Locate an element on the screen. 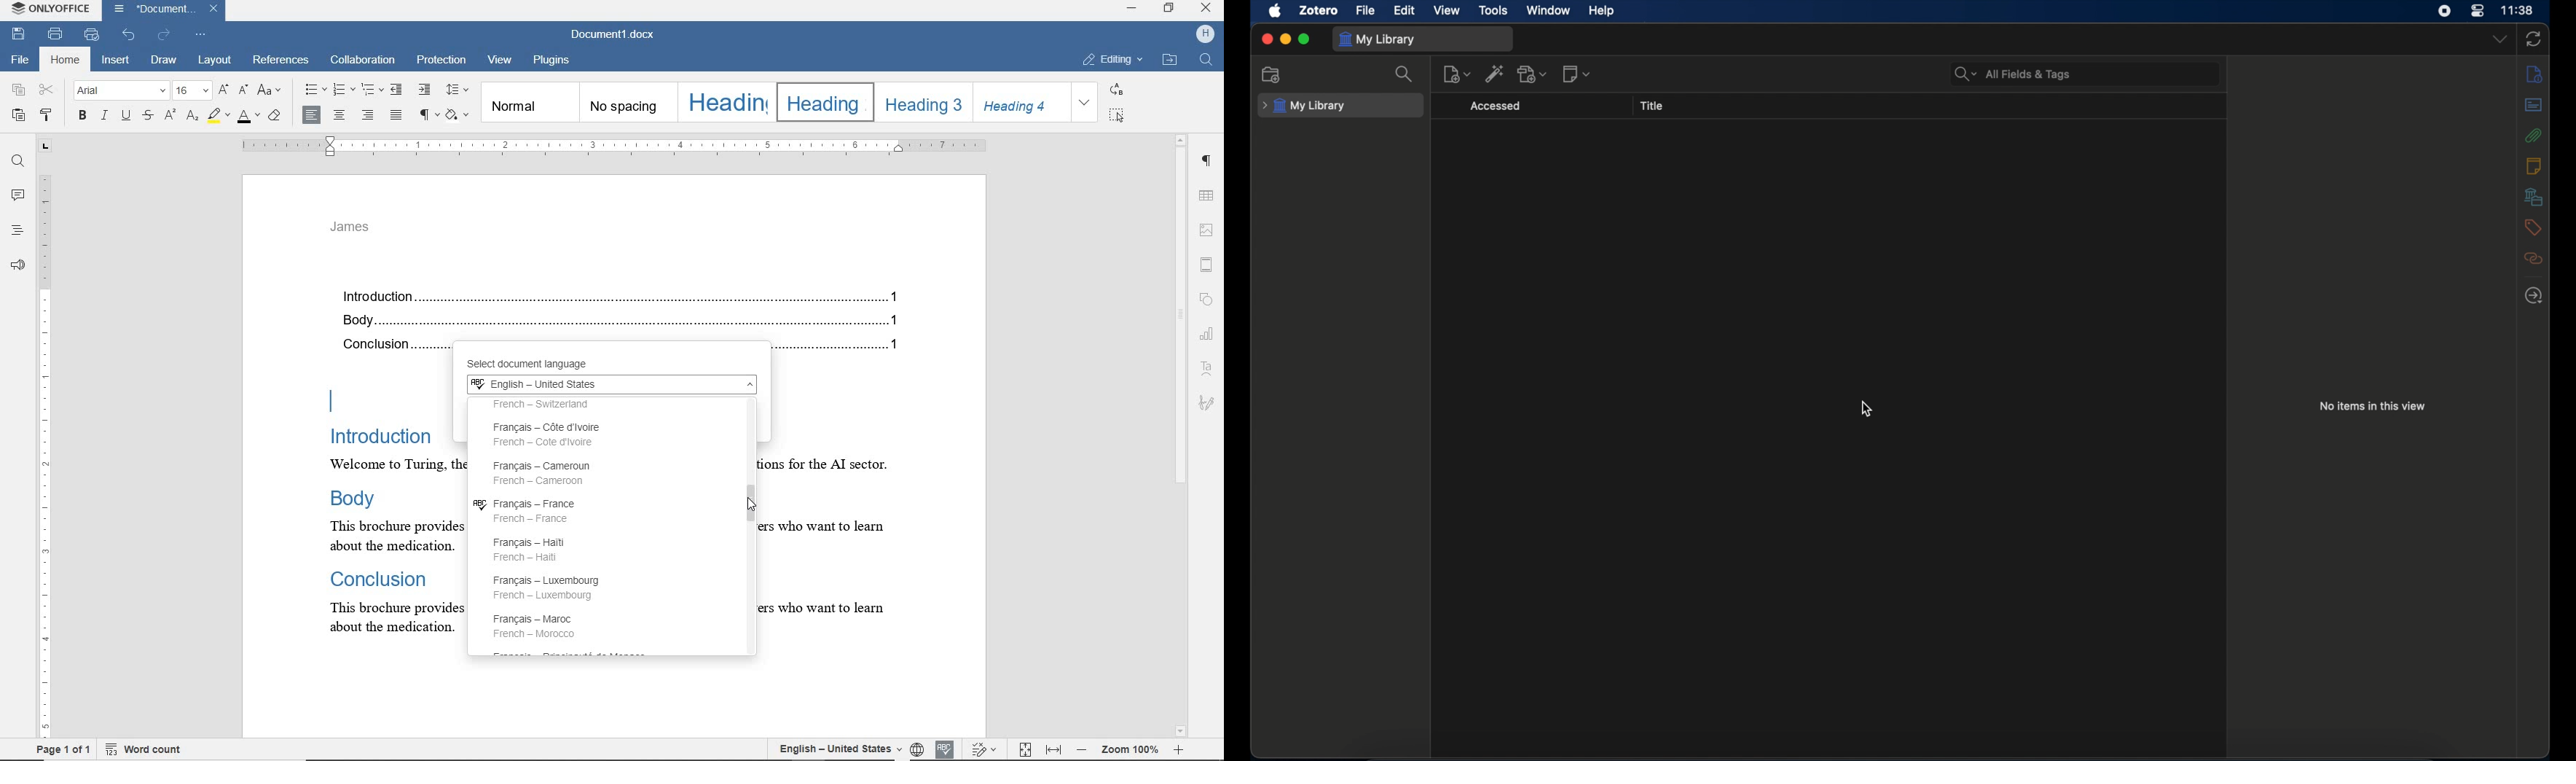 Image resolution: width=2576 pixels, height=784 pixels. François - Maroc is located at coordinates (538, 625).